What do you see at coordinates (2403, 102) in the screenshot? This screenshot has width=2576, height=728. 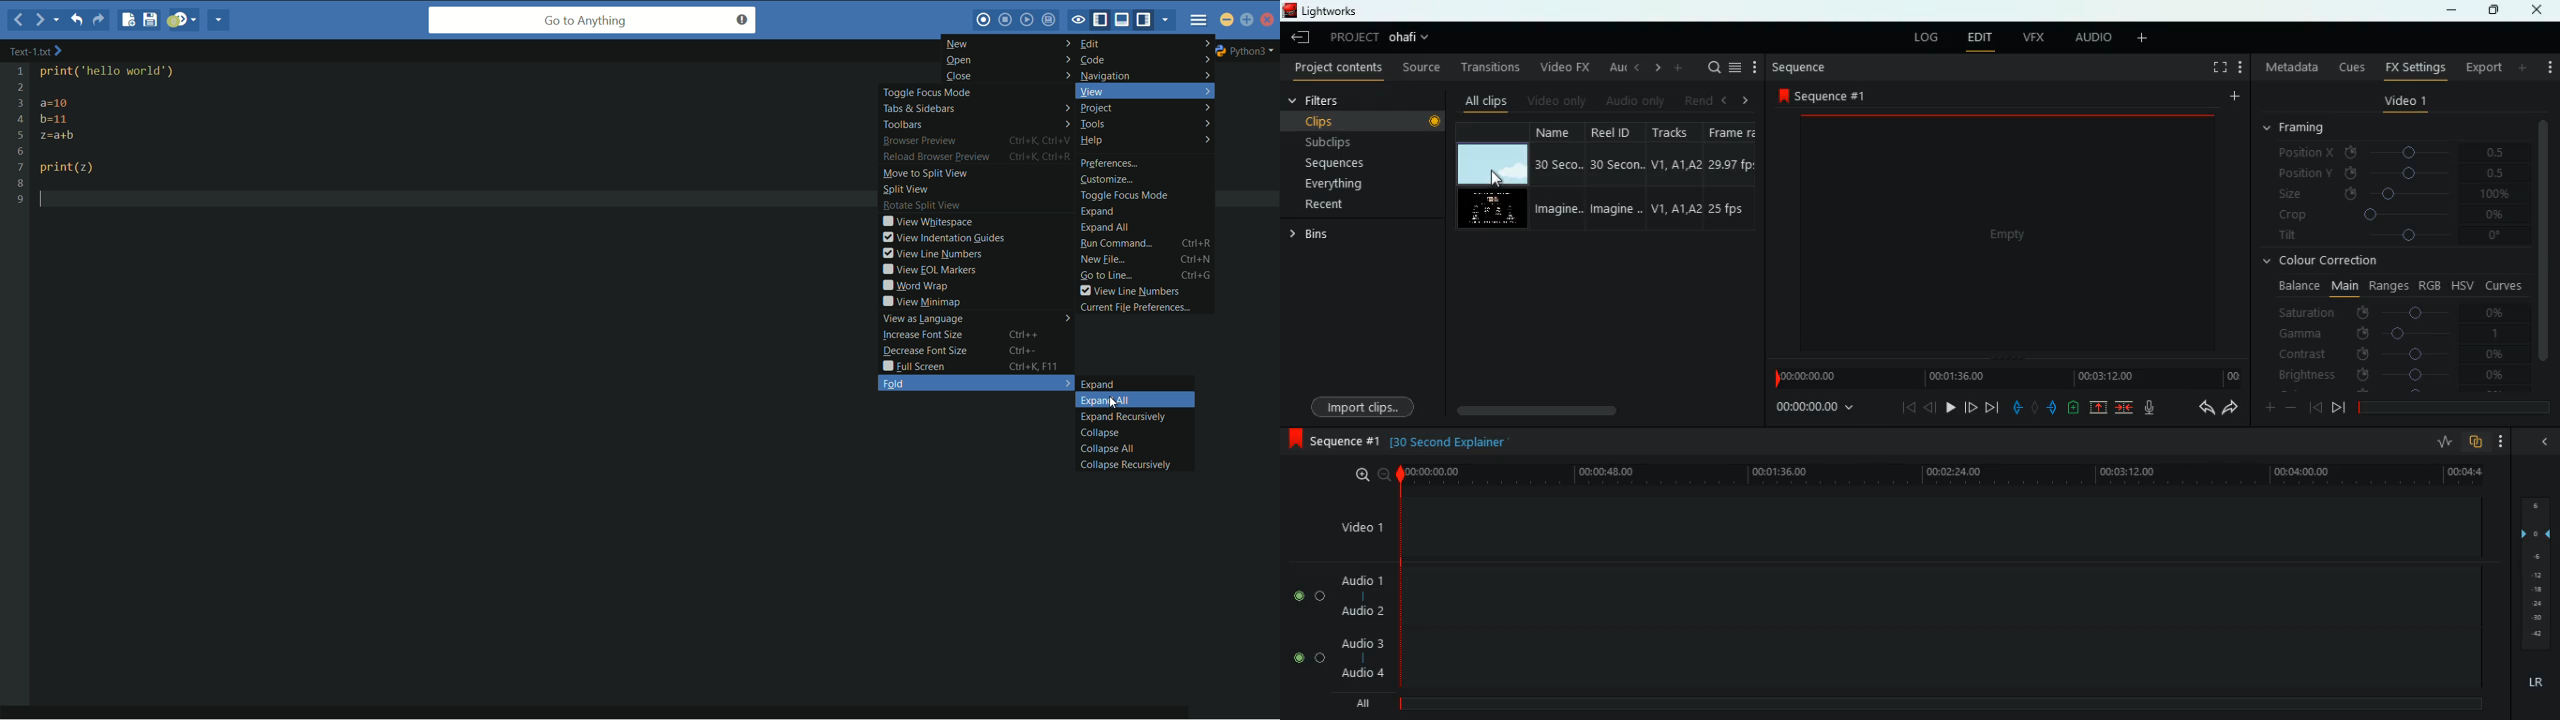 I see `video 1` at bounding box center [2403, 102].